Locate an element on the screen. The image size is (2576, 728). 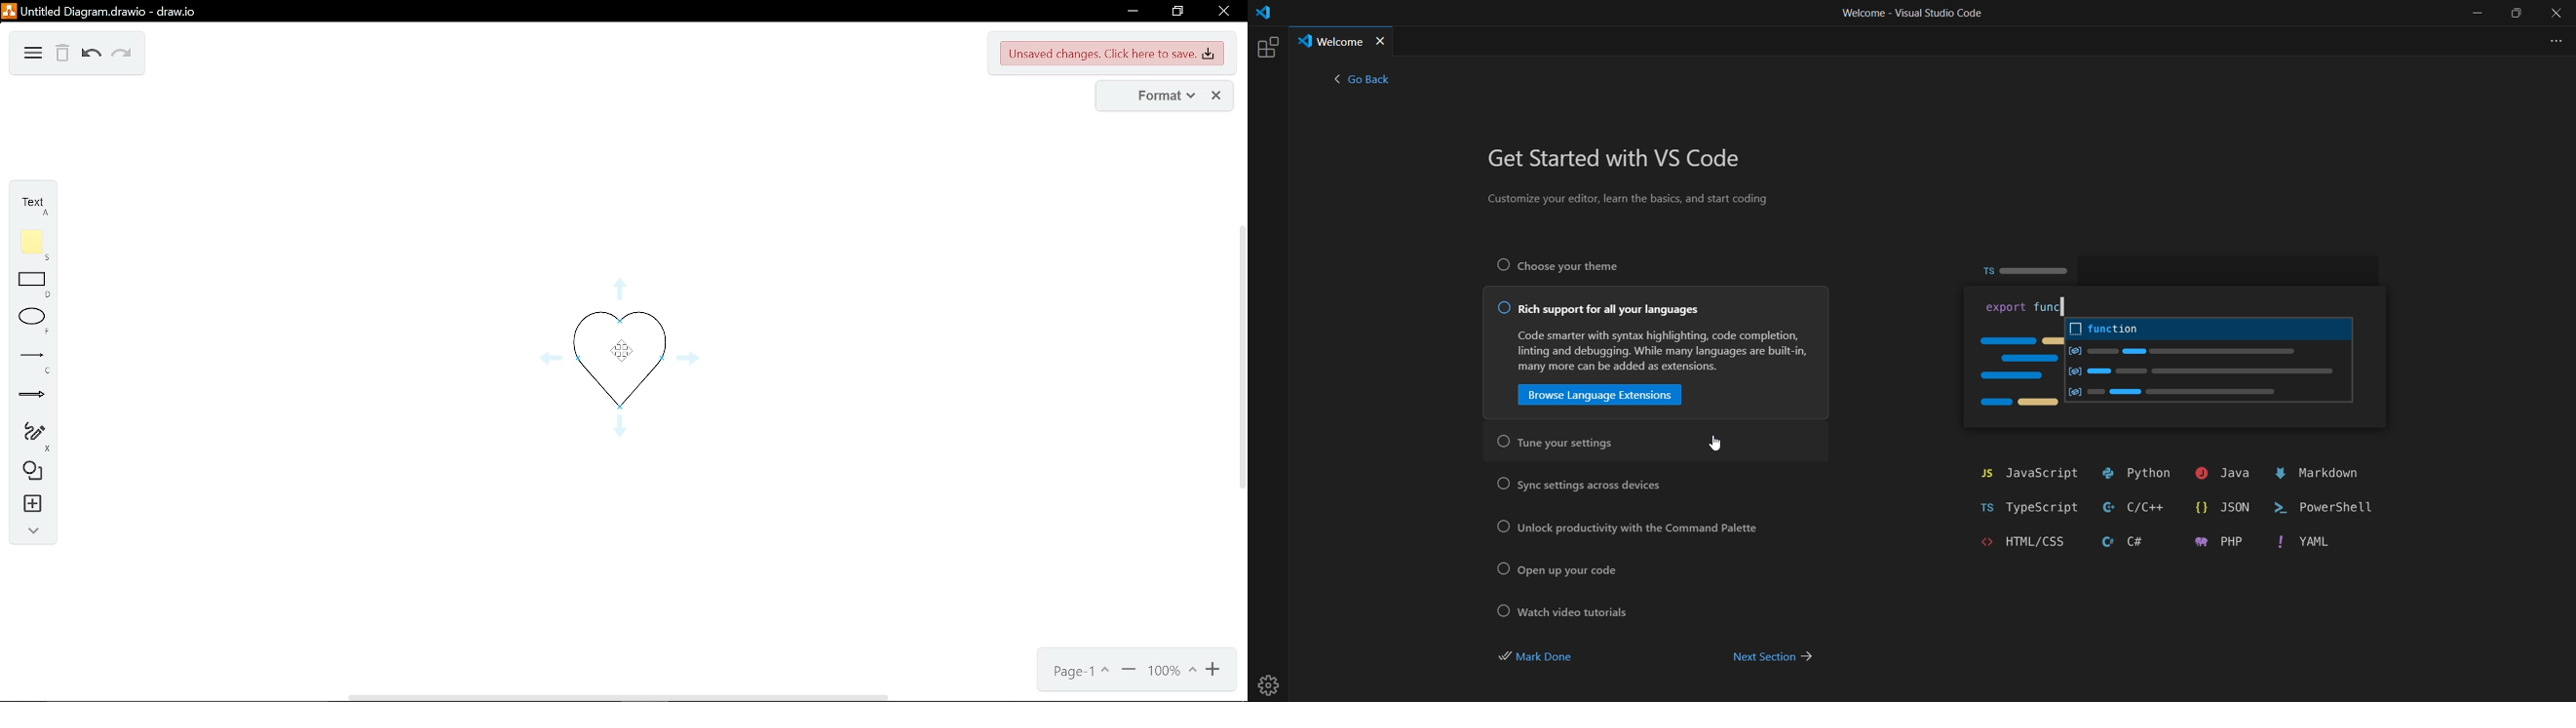
shapes is located at coordinates (31, 471).